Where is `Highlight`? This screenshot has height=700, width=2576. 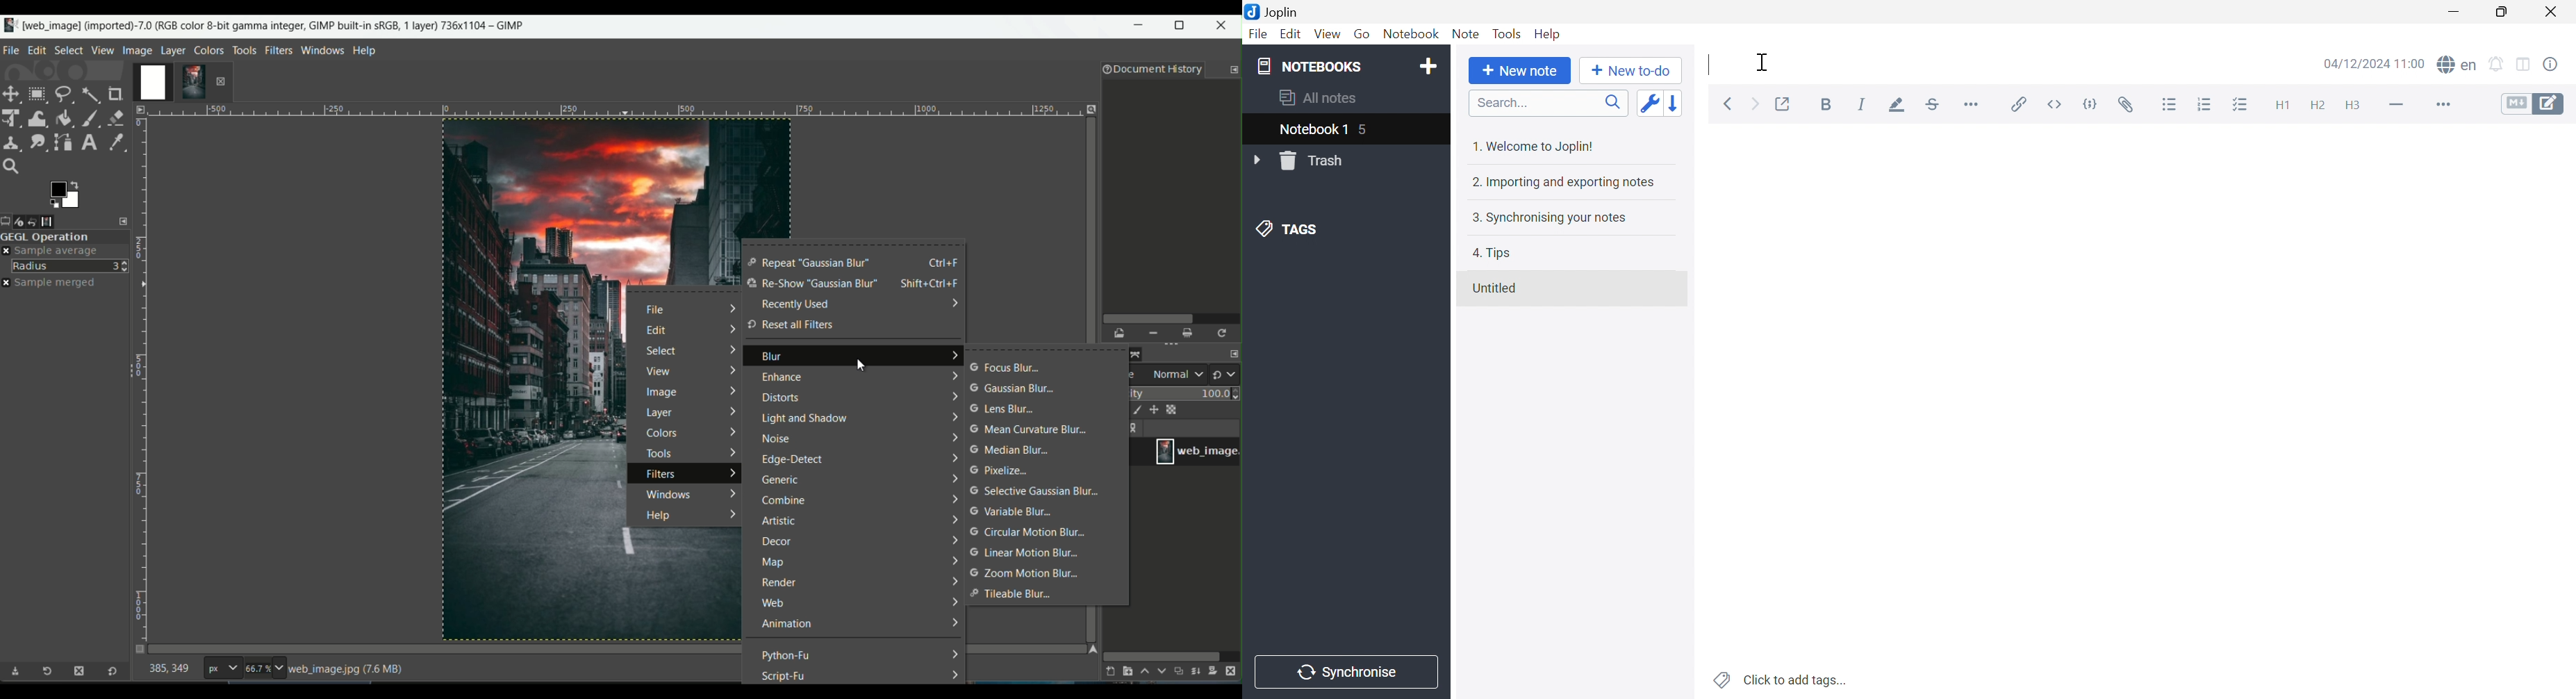
Highlight is located at coordinates (1899, 106).